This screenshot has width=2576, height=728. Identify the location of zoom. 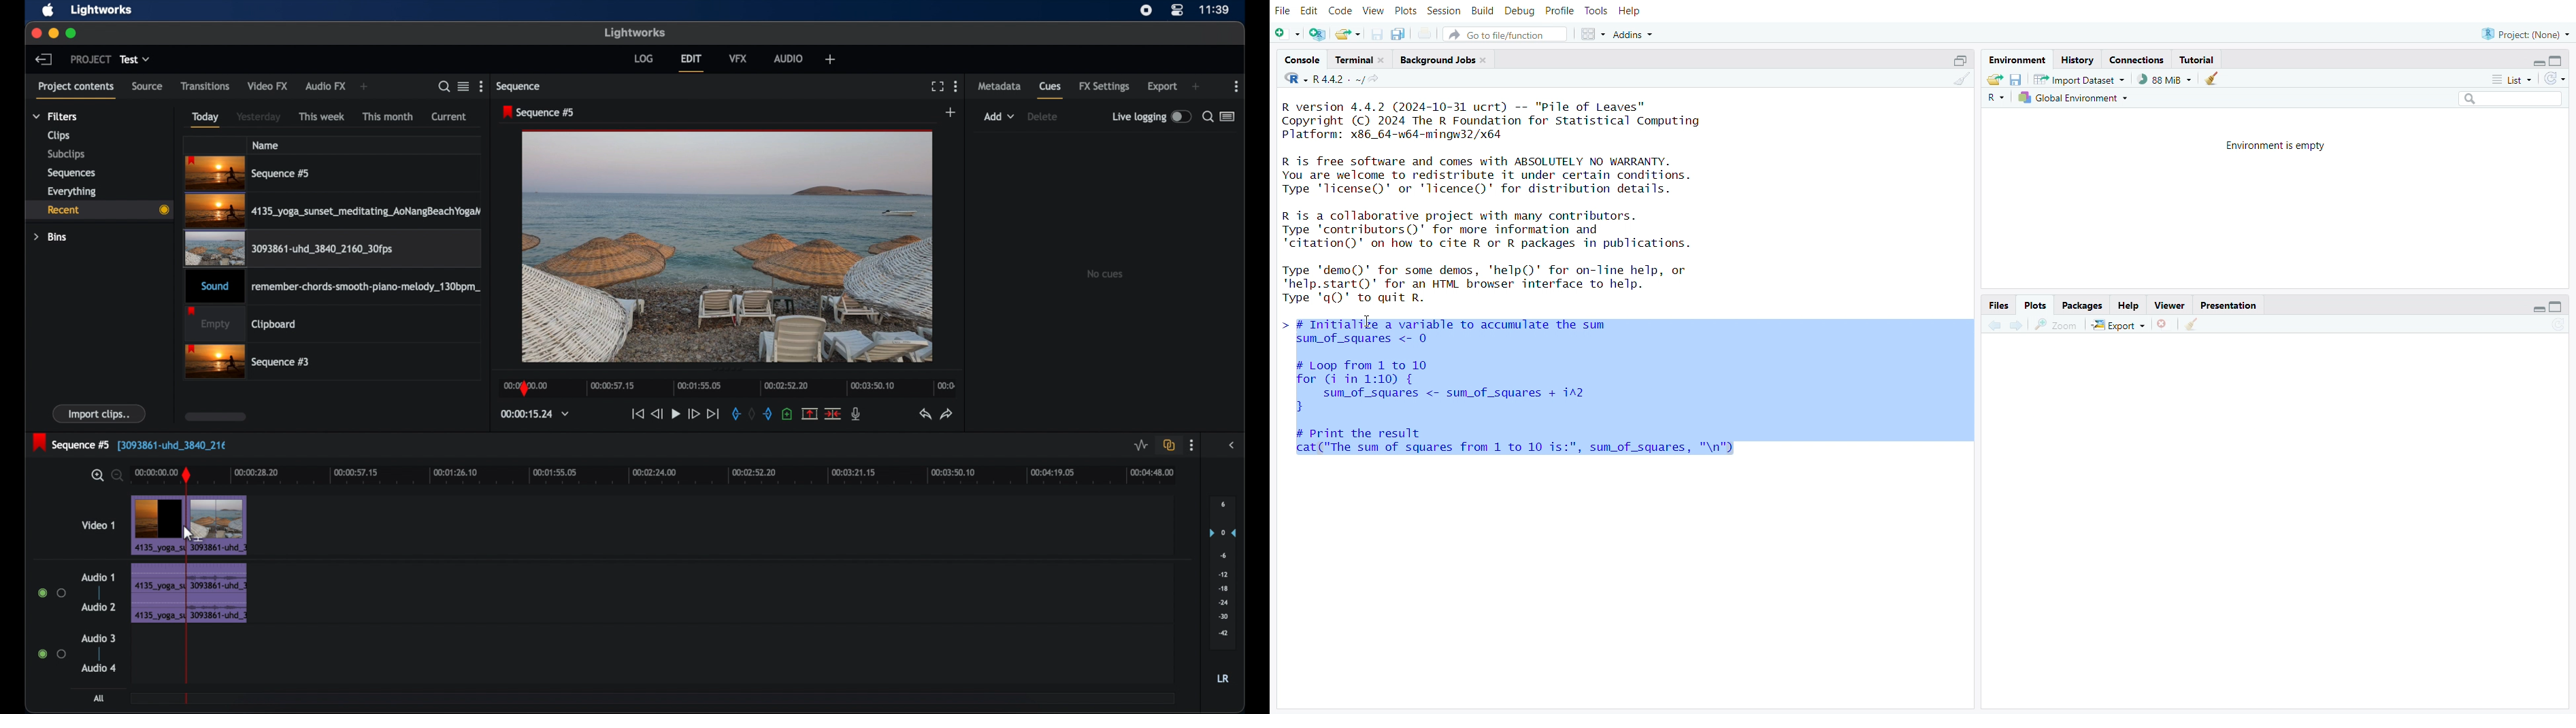
(2056, 326).